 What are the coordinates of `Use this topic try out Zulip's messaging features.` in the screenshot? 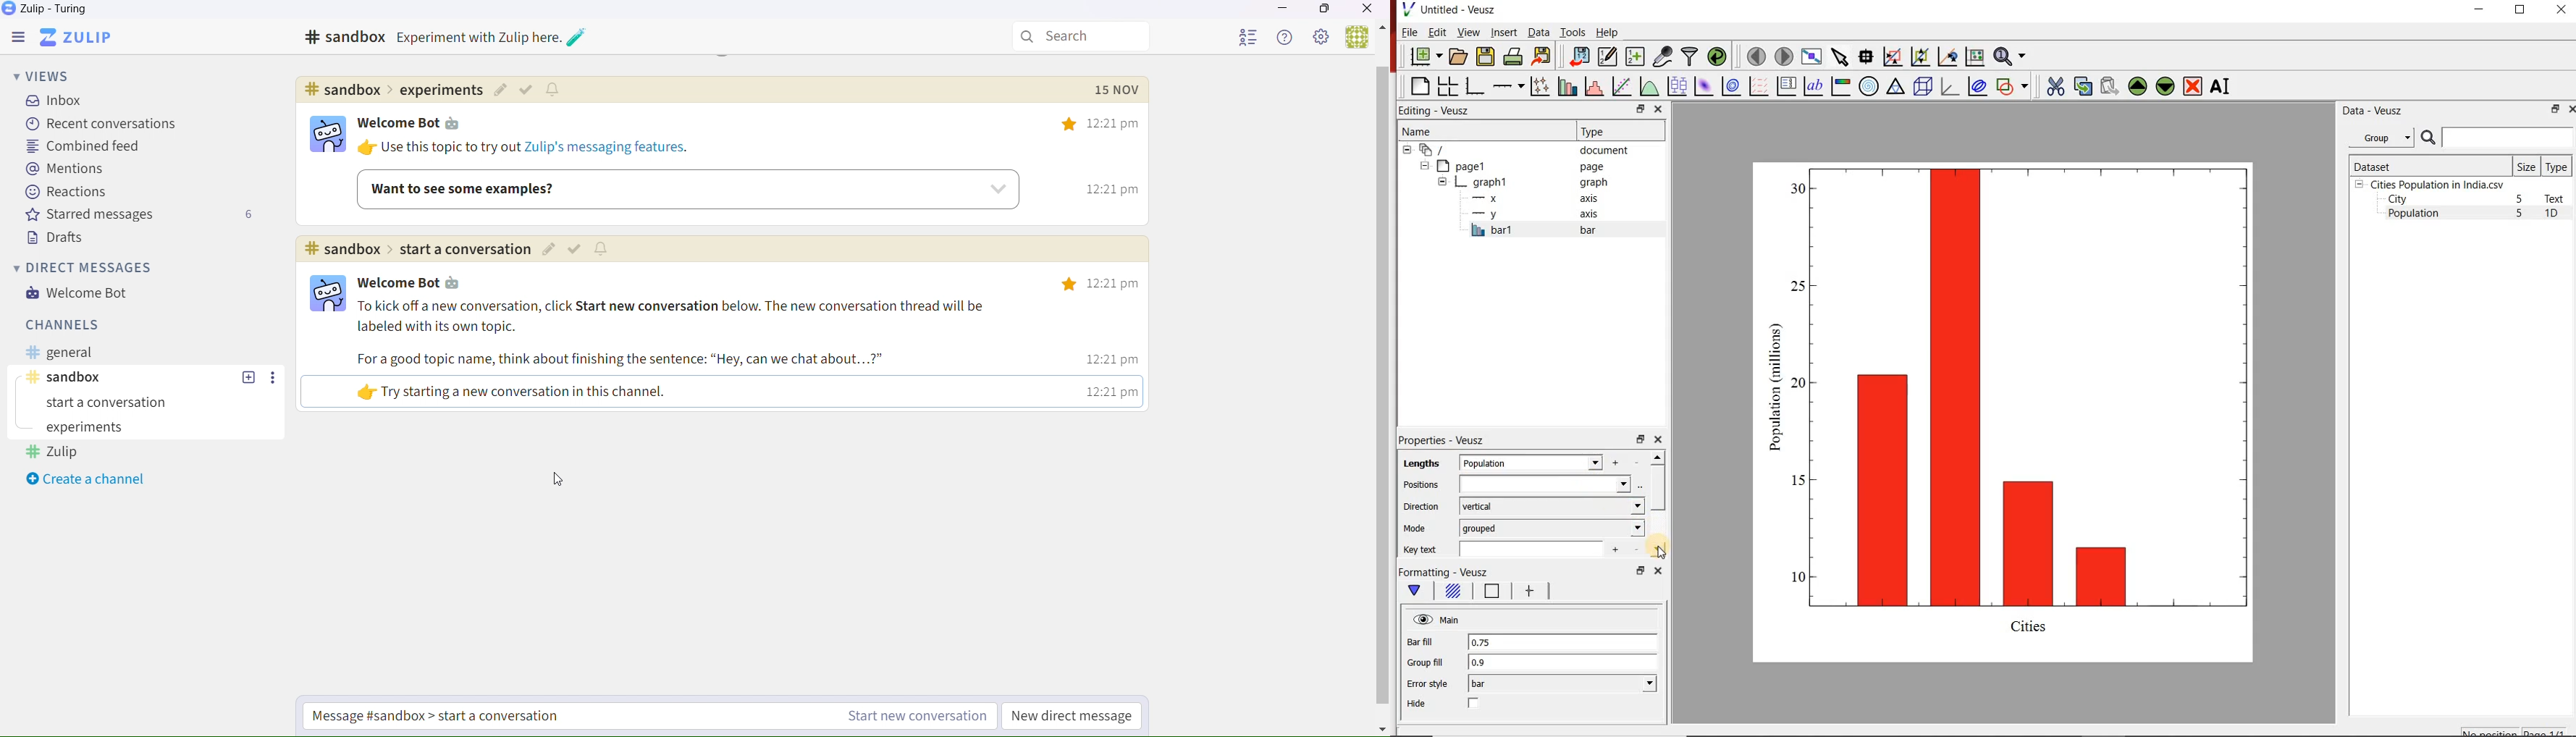 It's located at (526, 149).